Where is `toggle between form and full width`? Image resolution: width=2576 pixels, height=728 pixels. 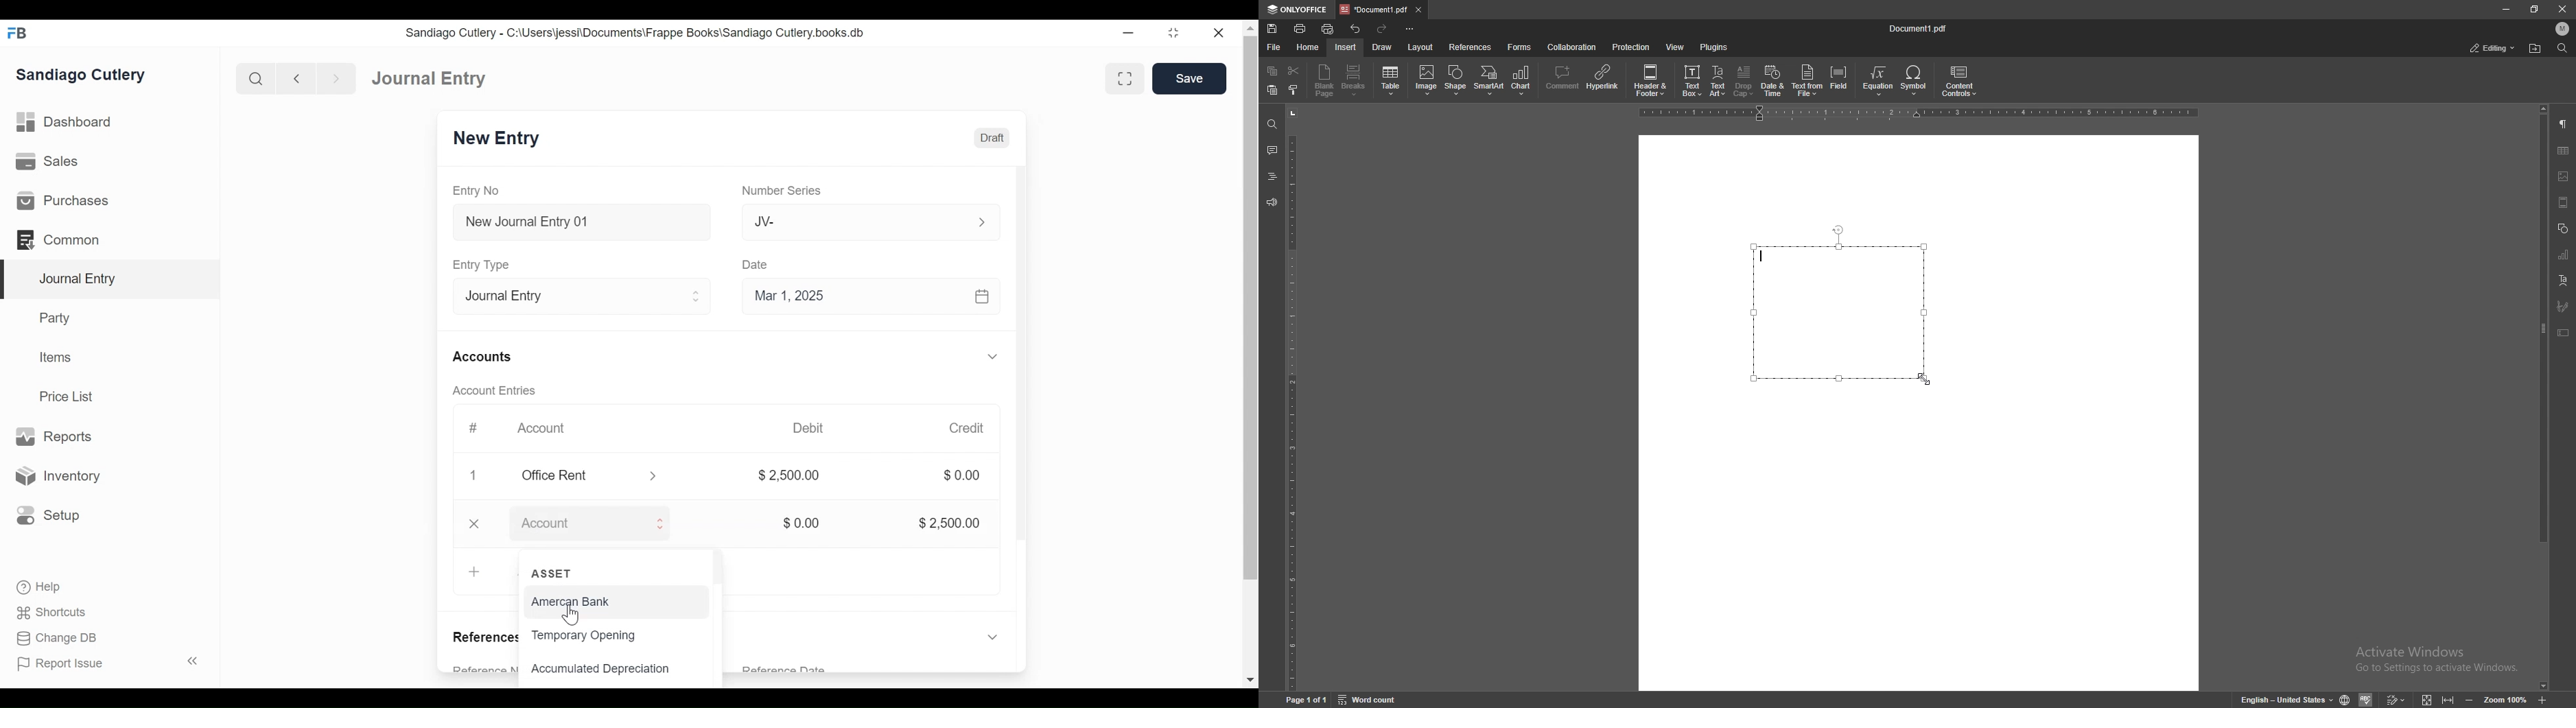
toggle between form and full width is located at coordinates (1119, 81).